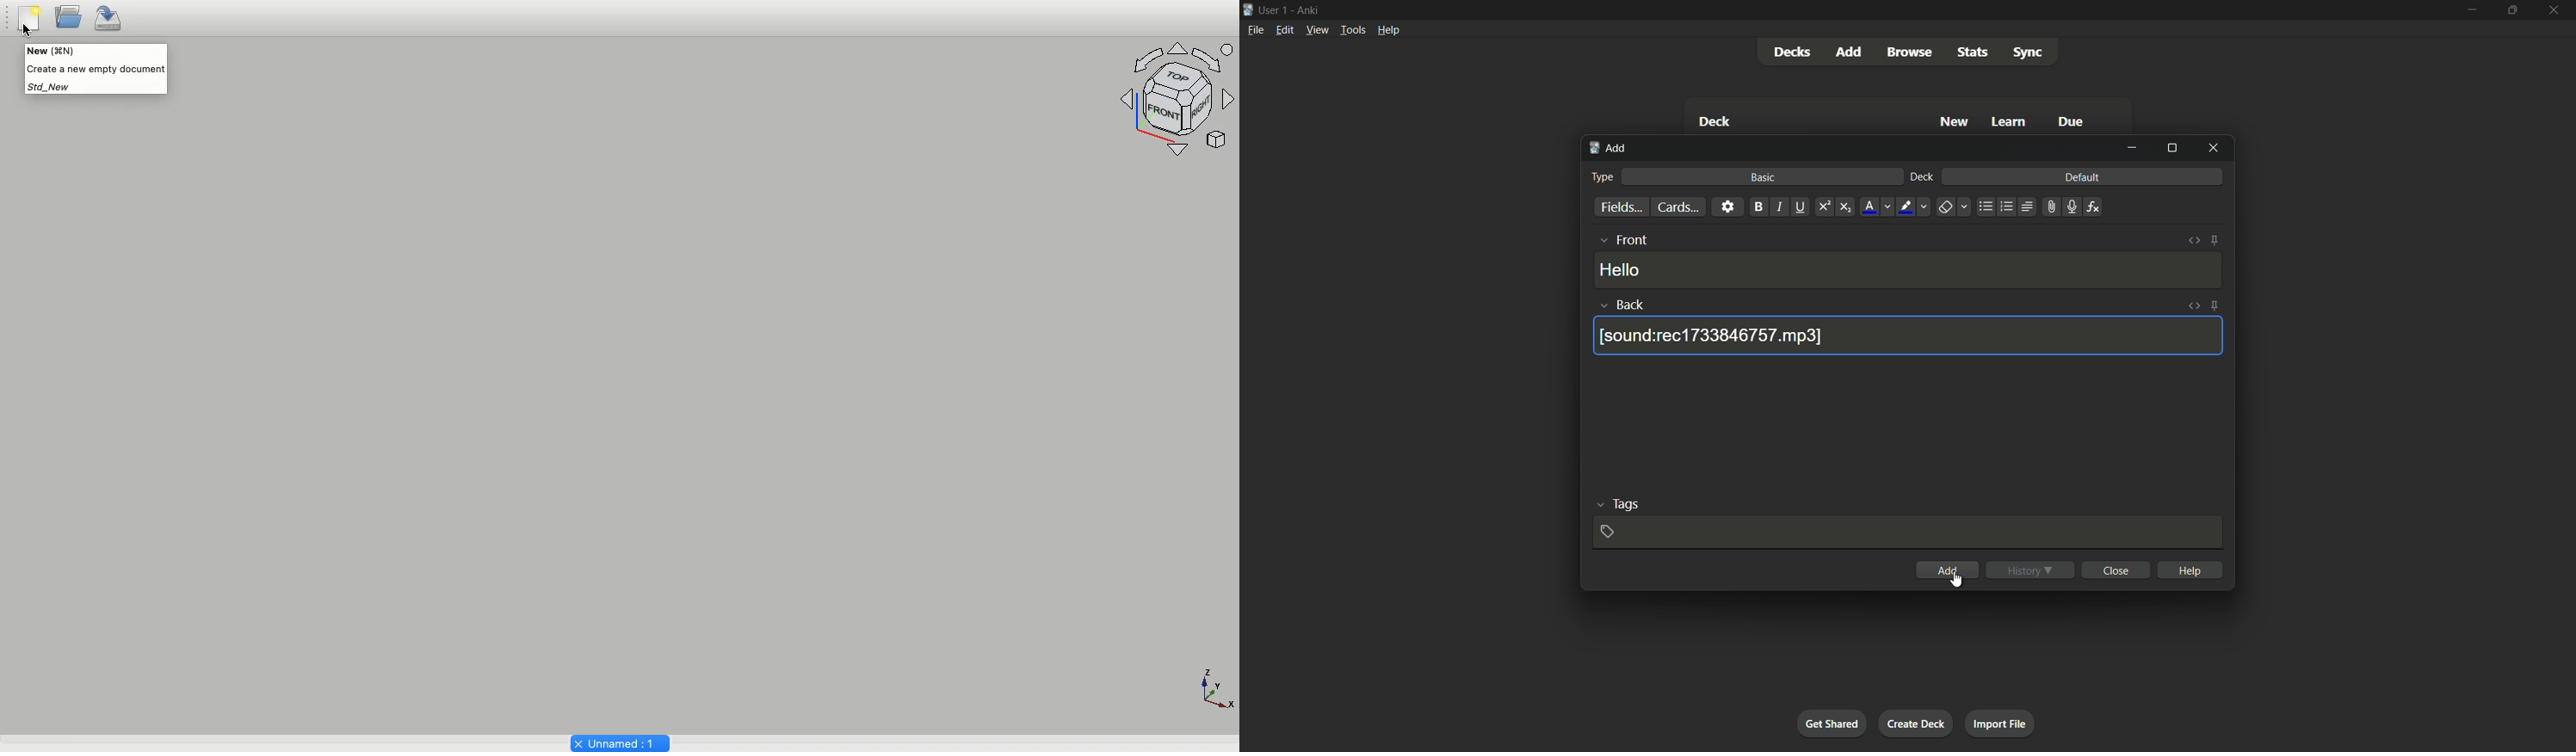 This screenshot has height=756, width=2576. I want to click on stats, so click(1972, 52).